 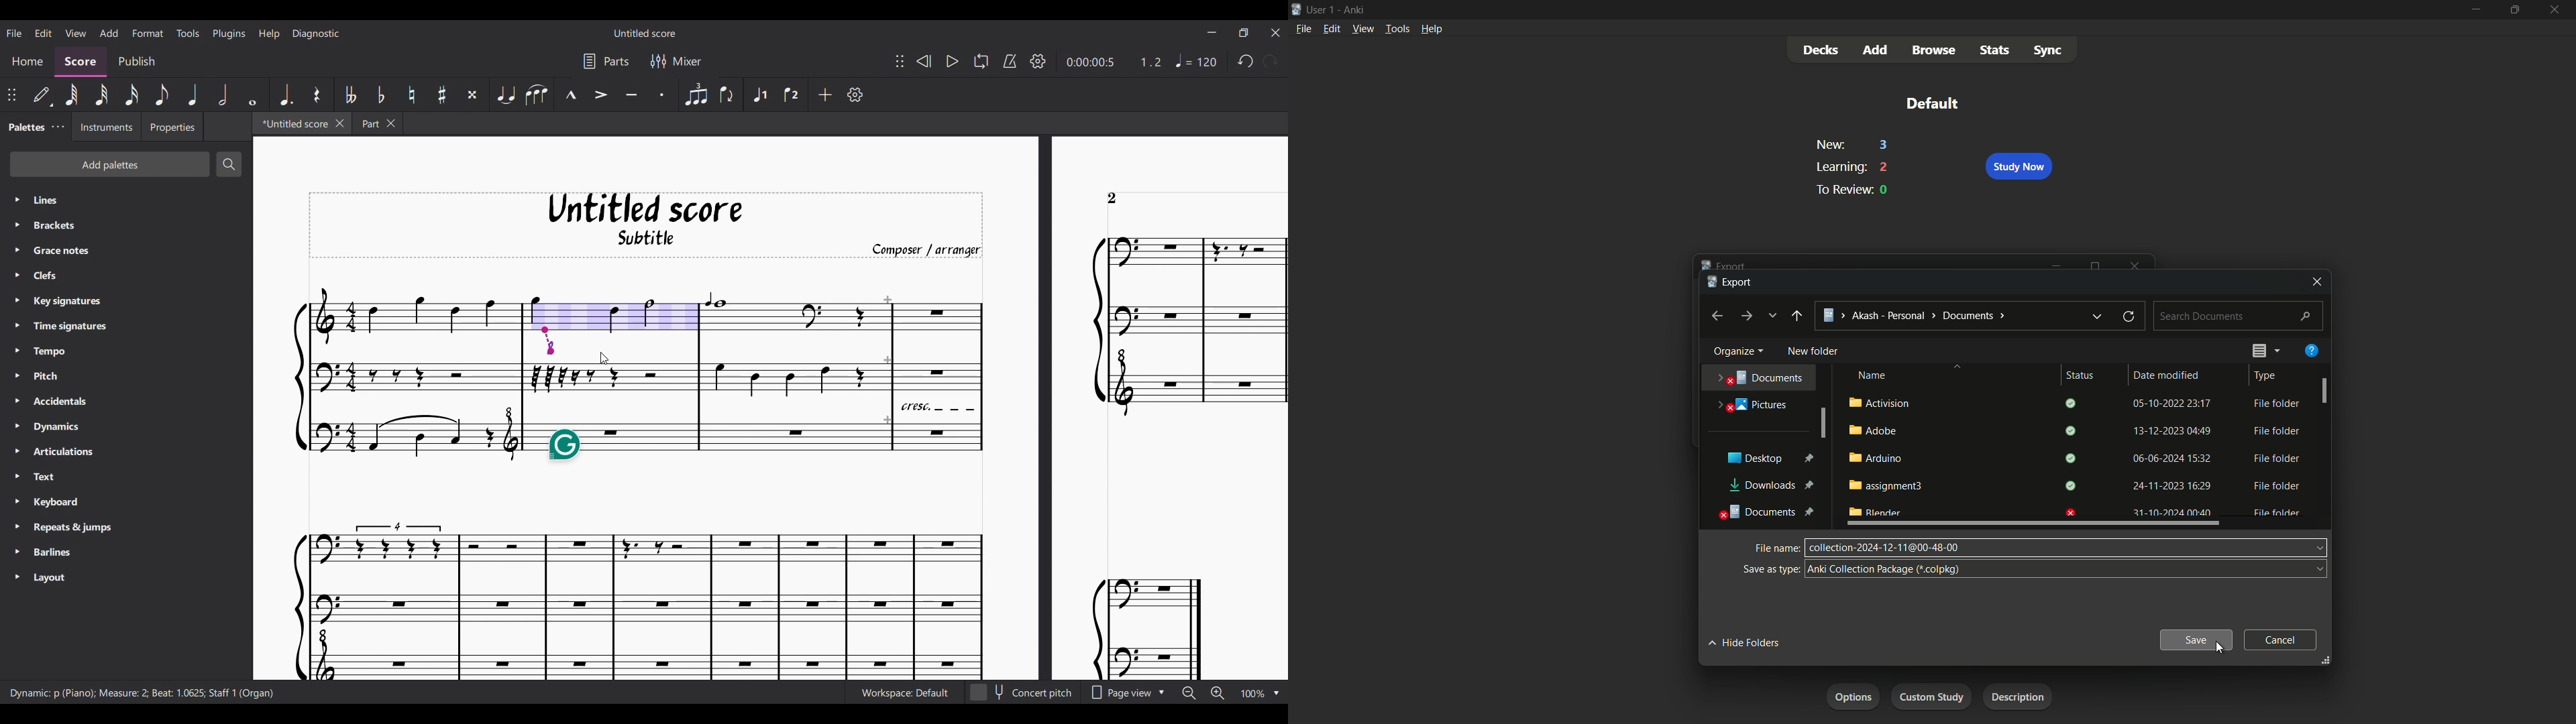 What do you see at coordinates (2047, 49) in the screenshot?
I see `sync` at bounding box center [2047, 49].